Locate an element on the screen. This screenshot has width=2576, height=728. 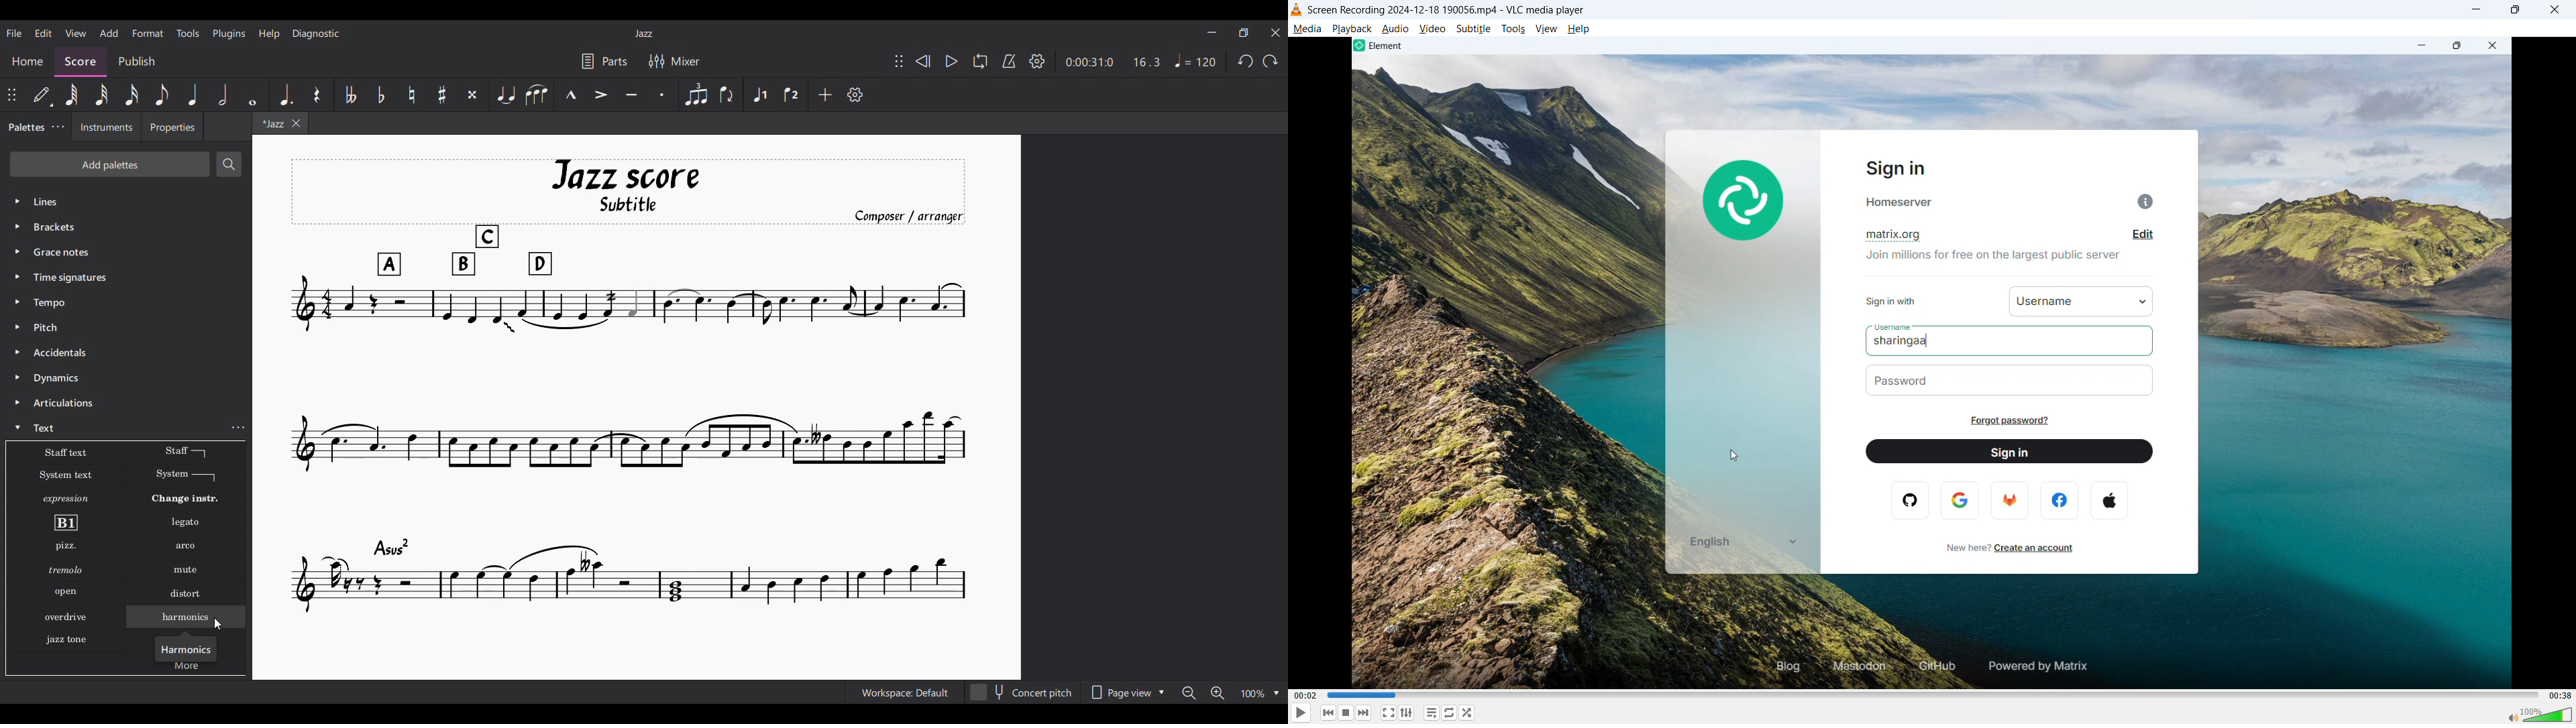
Stop playing  is located at coordinates (1346, 713).